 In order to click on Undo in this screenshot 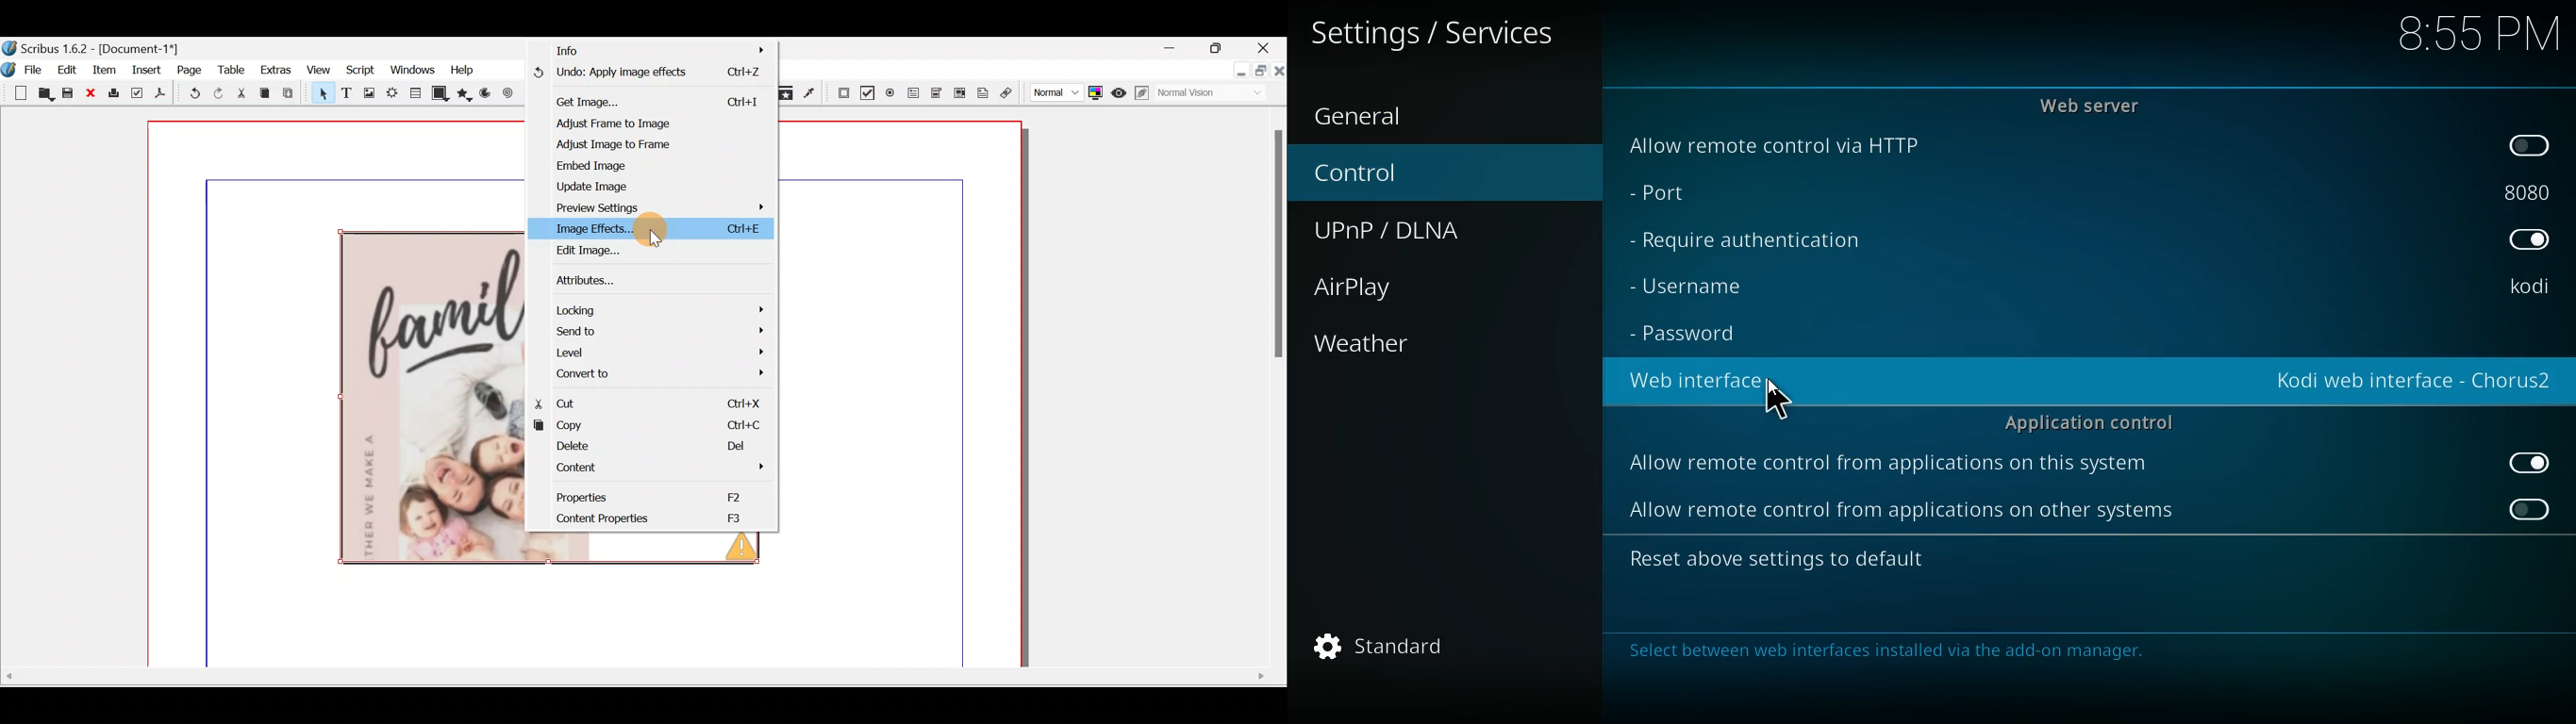, I will do `click(188, 94)`.